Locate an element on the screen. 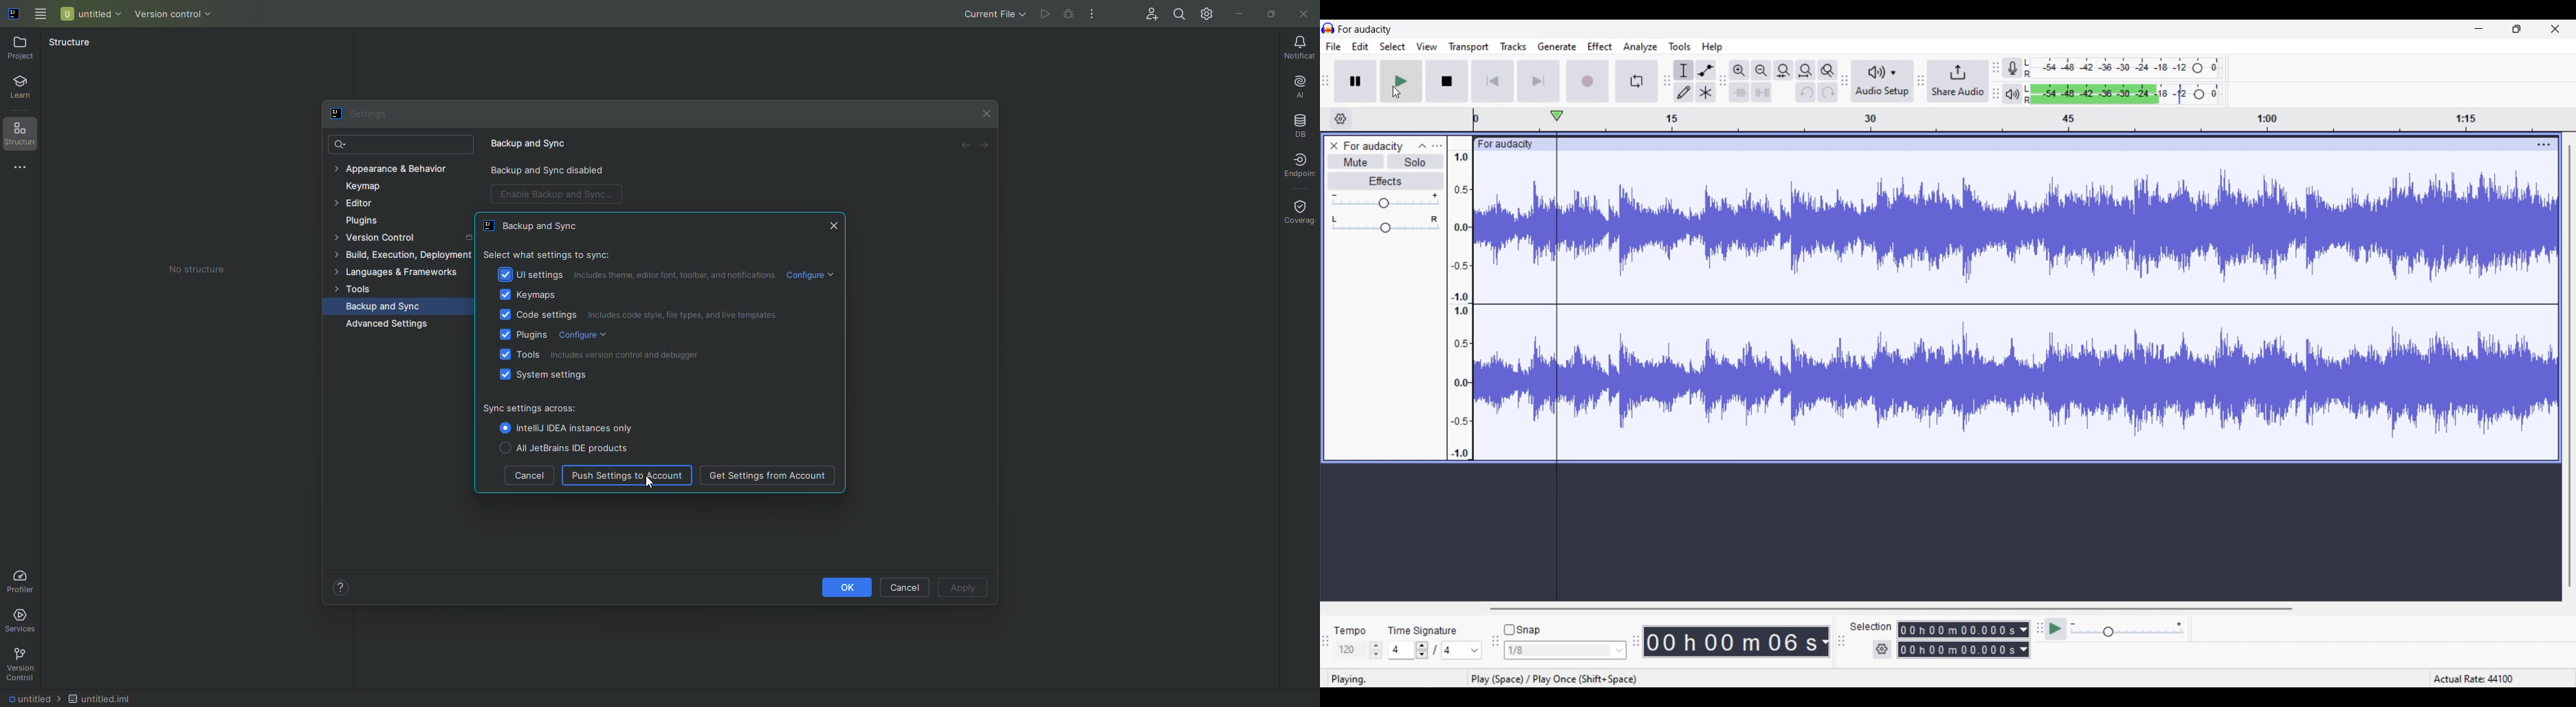 Image resolution: width=2576 pixels, height=728 pixels. Record/Record new track is located at coordinates (1588, 81).